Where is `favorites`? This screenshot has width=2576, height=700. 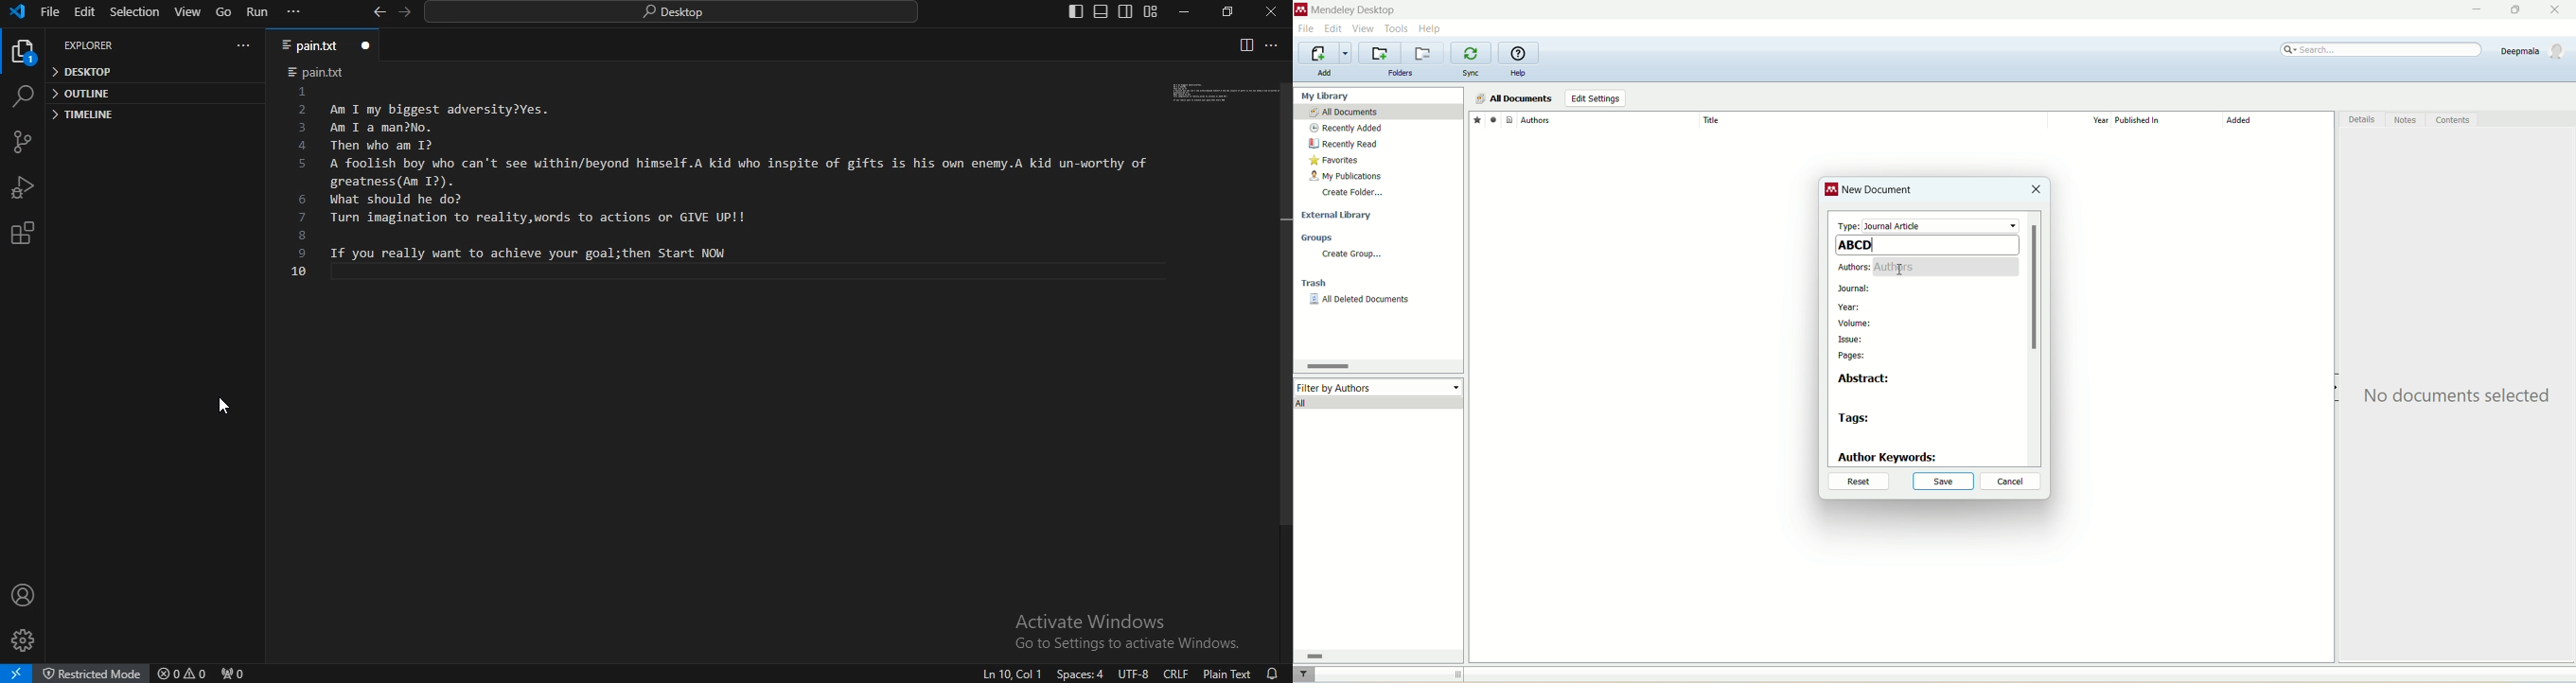 favorites is located at coordinates (1477, 119).